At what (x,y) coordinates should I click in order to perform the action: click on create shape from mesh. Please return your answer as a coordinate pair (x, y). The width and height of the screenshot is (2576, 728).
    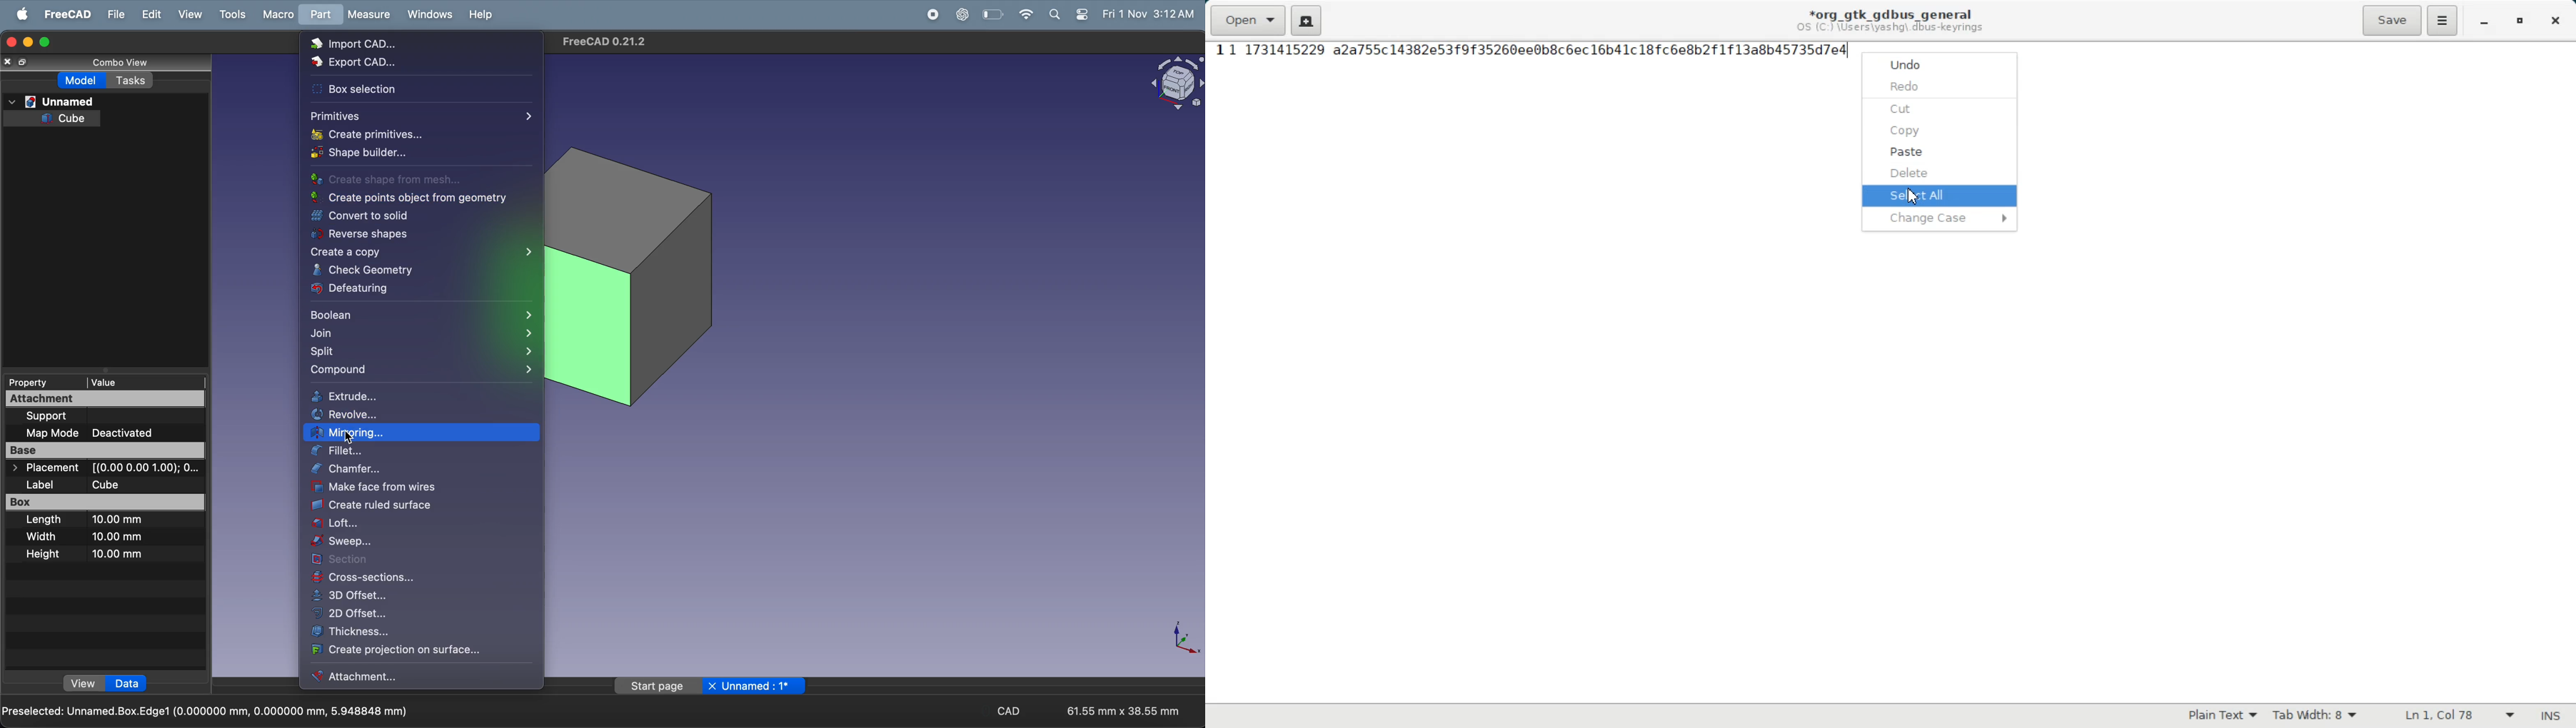
    Looking at the image, I should click on (392, 178).